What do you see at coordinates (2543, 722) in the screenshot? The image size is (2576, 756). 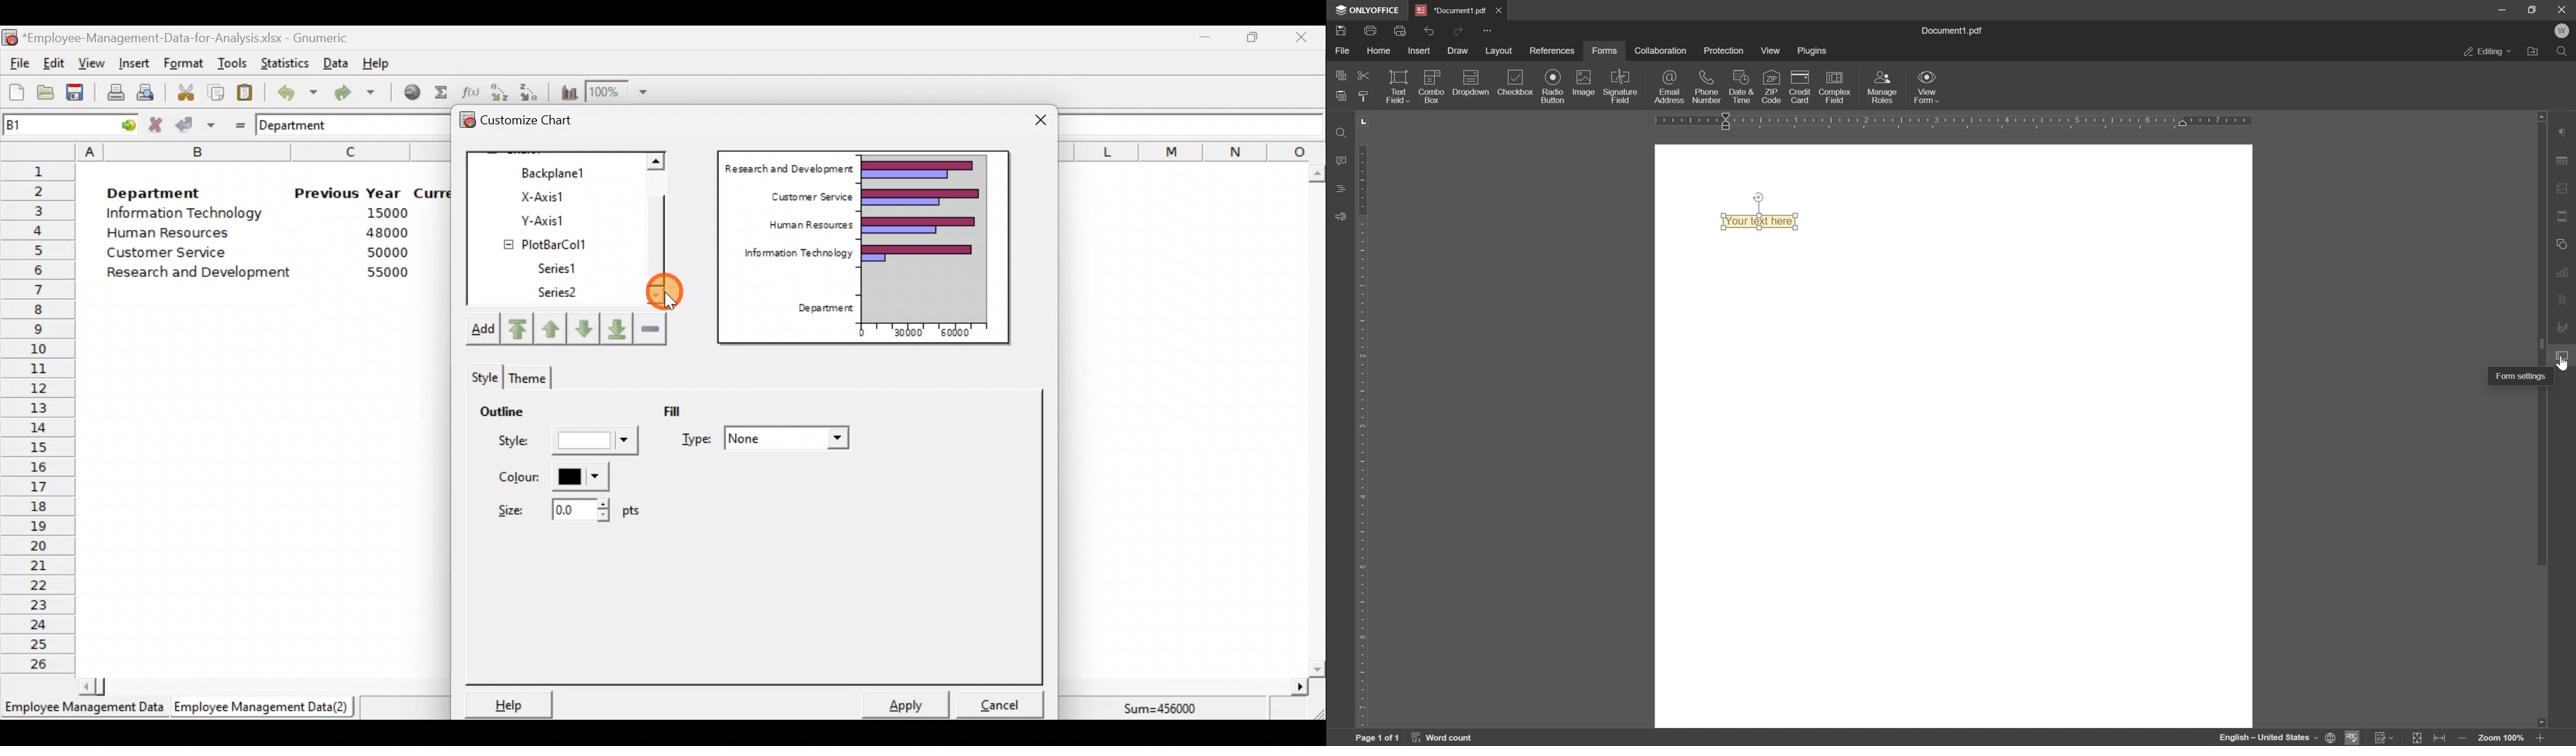 I see `scroll down` at bounding box center [2543, 722].